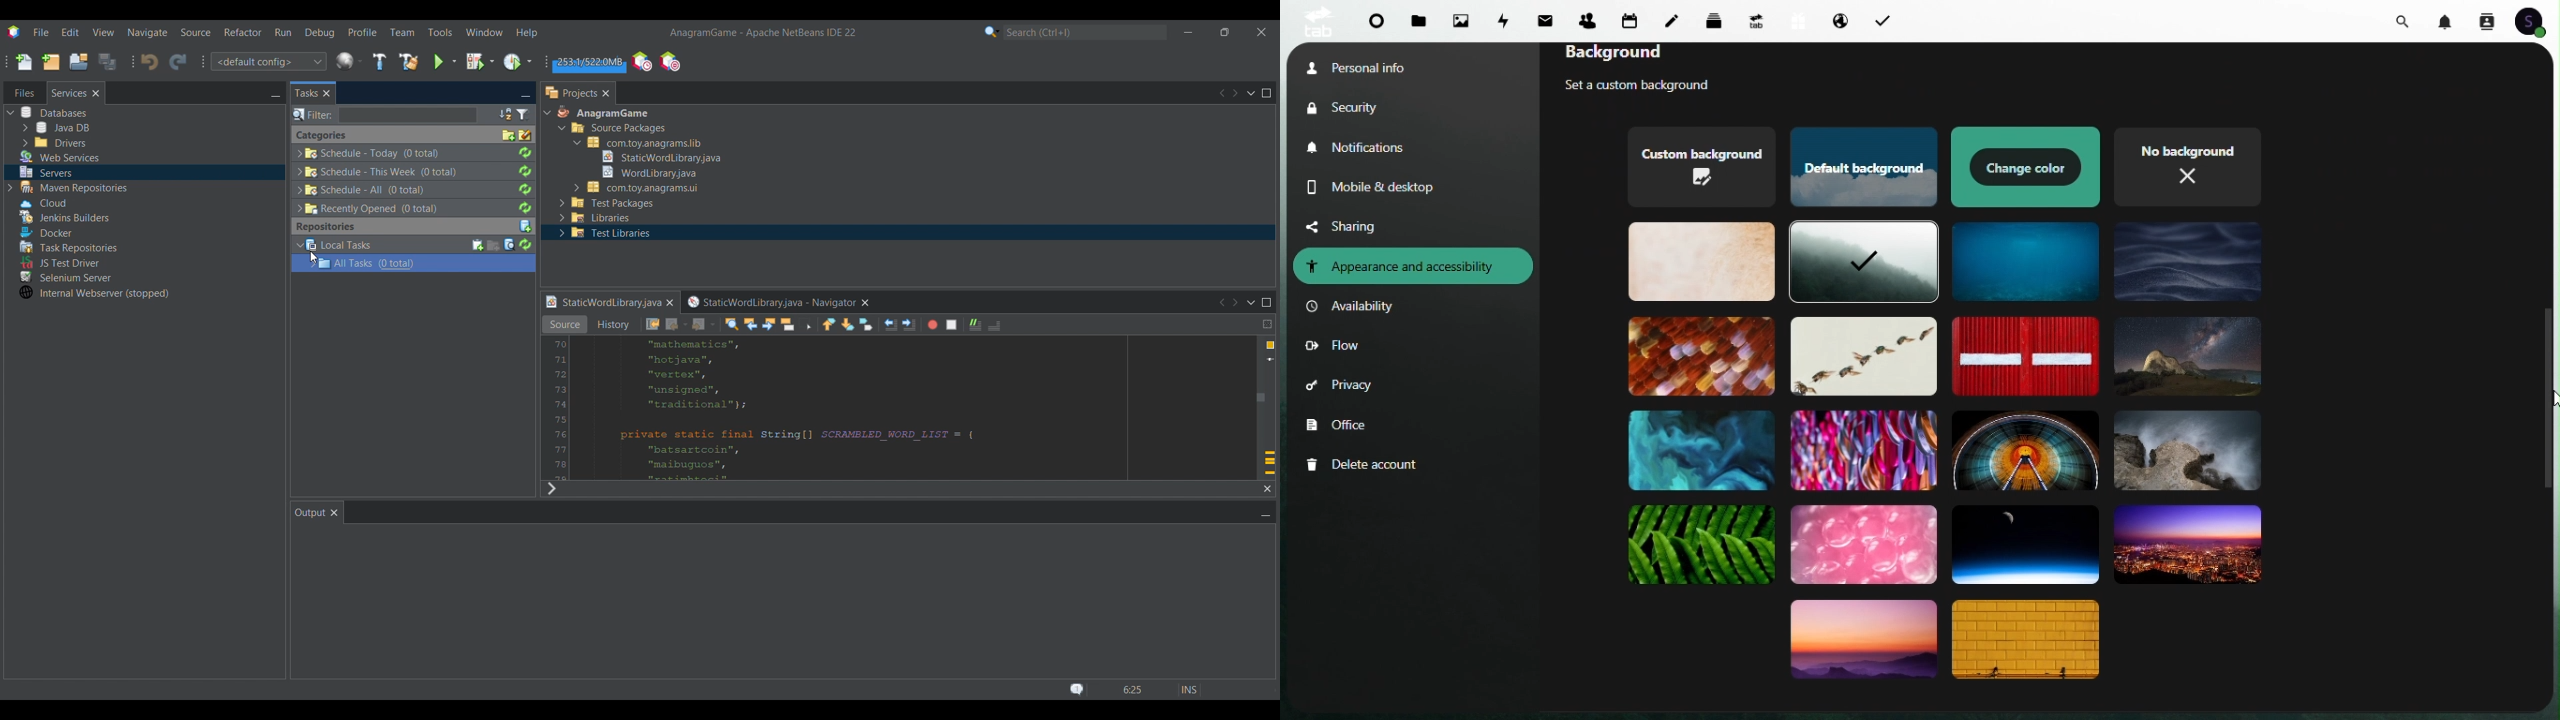 The height and width of the screenshot is (728, 2576). What do you see at coordinates (41, 32) in the screenshot?
I see `File menu` at bounding box center [41, 32].